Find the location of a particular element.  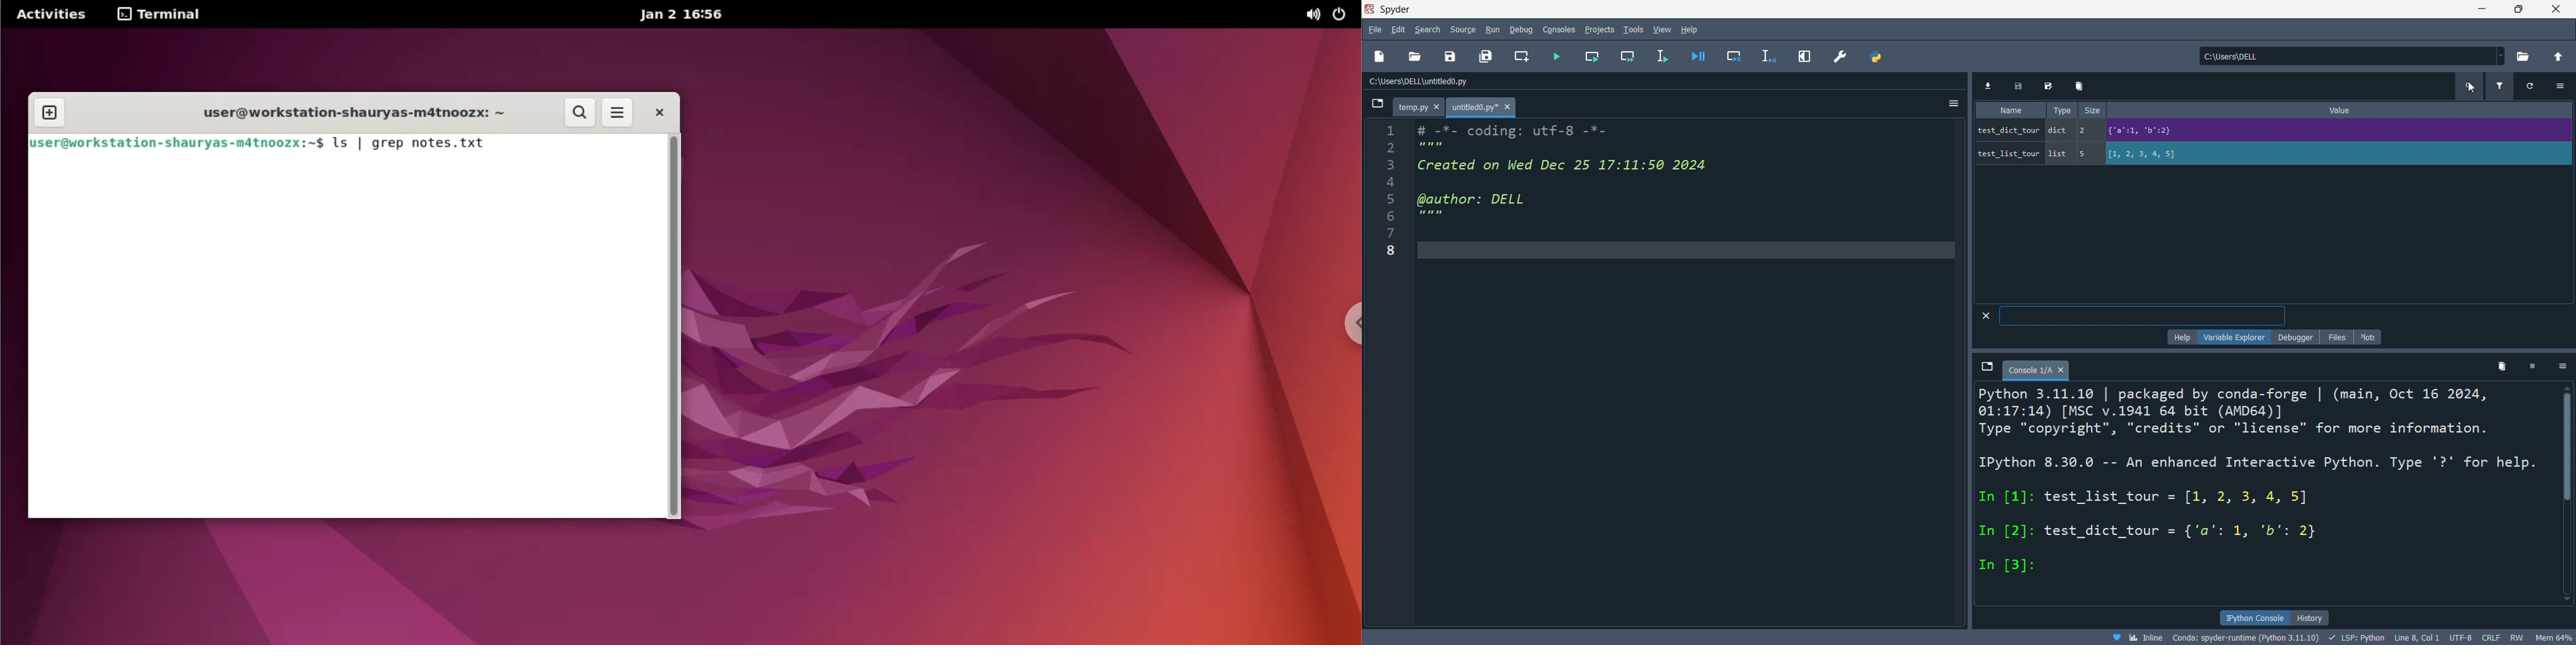

minimize is located at coordinates (2474, 11).